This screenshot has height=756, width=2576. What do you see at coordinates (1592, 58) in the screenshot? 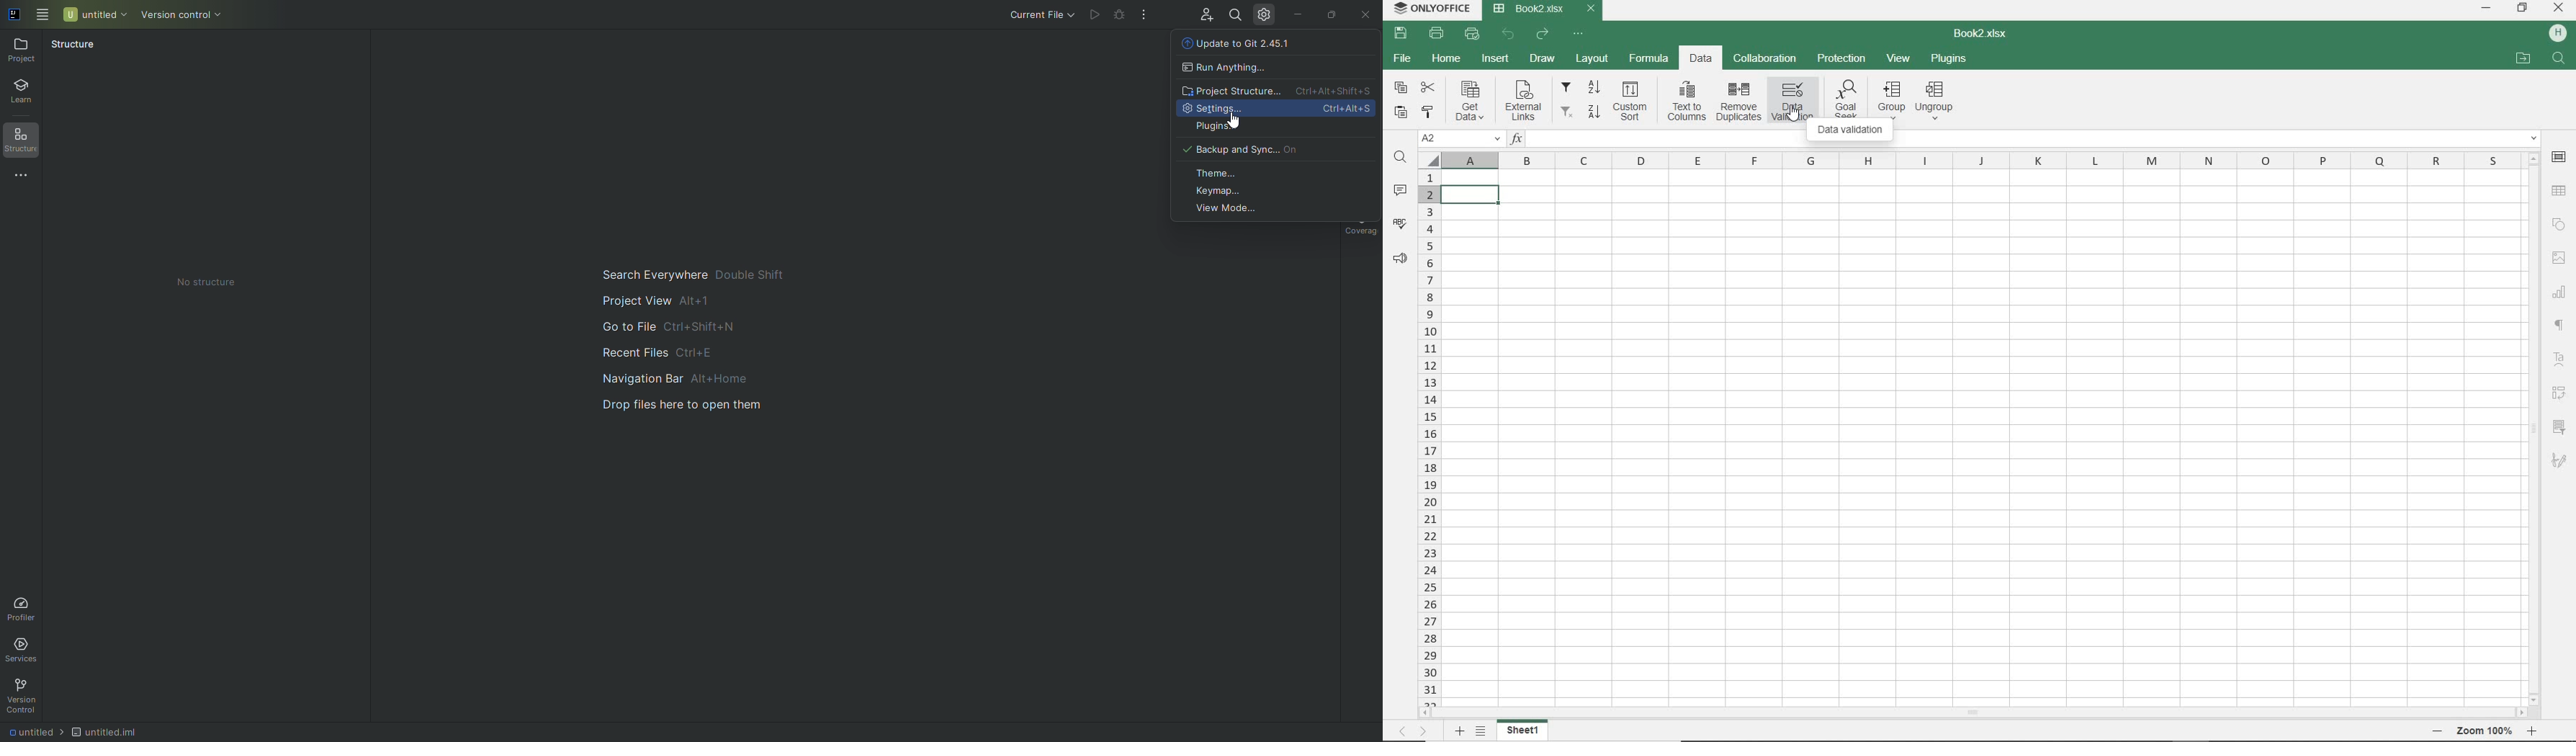
I see `LAYOUT` at bounding box center [1592, 58].